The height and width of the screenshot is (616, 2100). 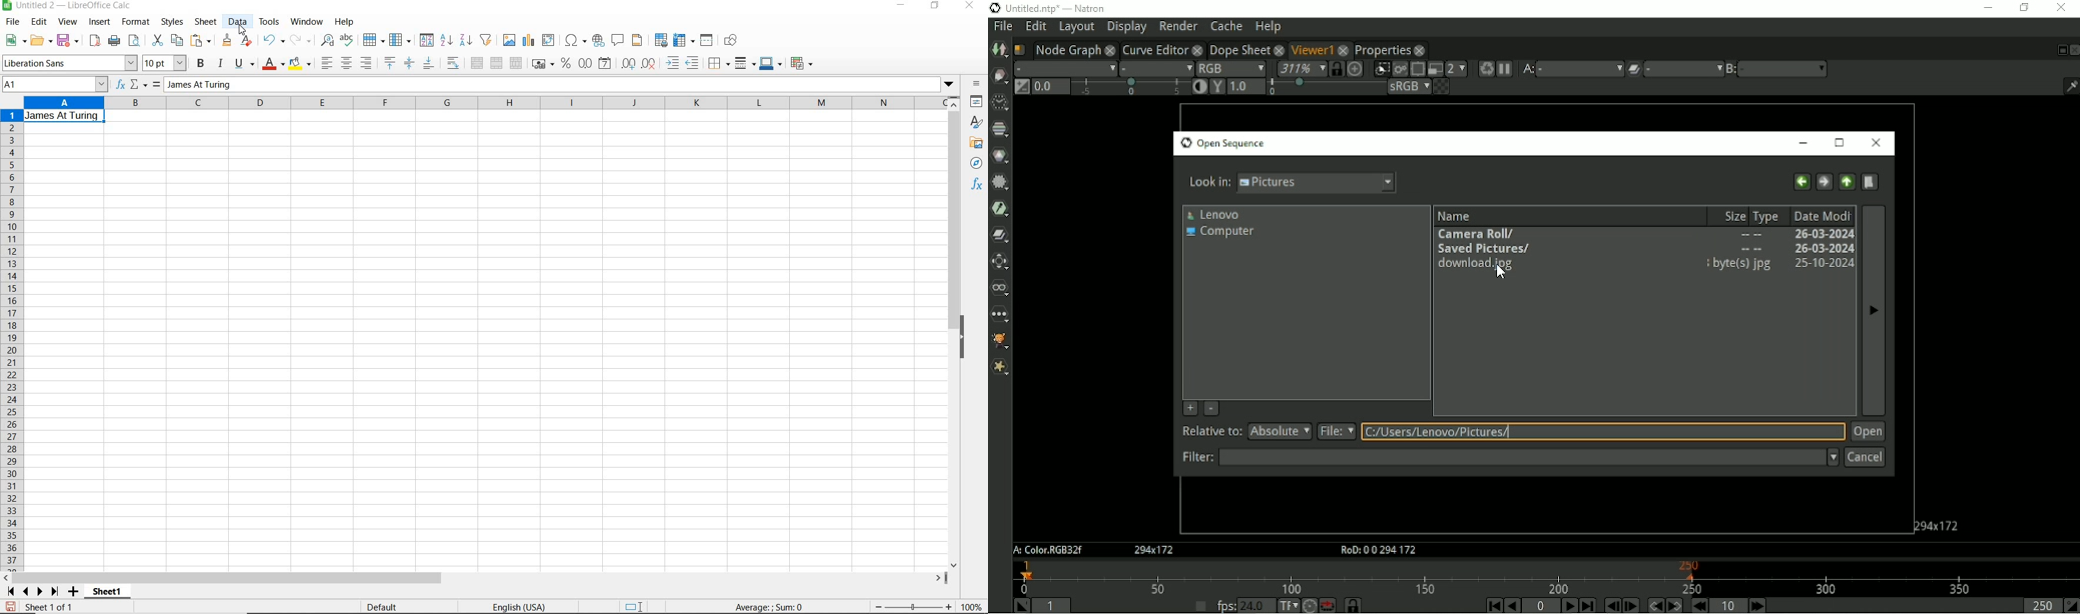 What do you see at coordinates (69, 6) in the screenshot?
I see `file name` at bounding box center [69, 6].